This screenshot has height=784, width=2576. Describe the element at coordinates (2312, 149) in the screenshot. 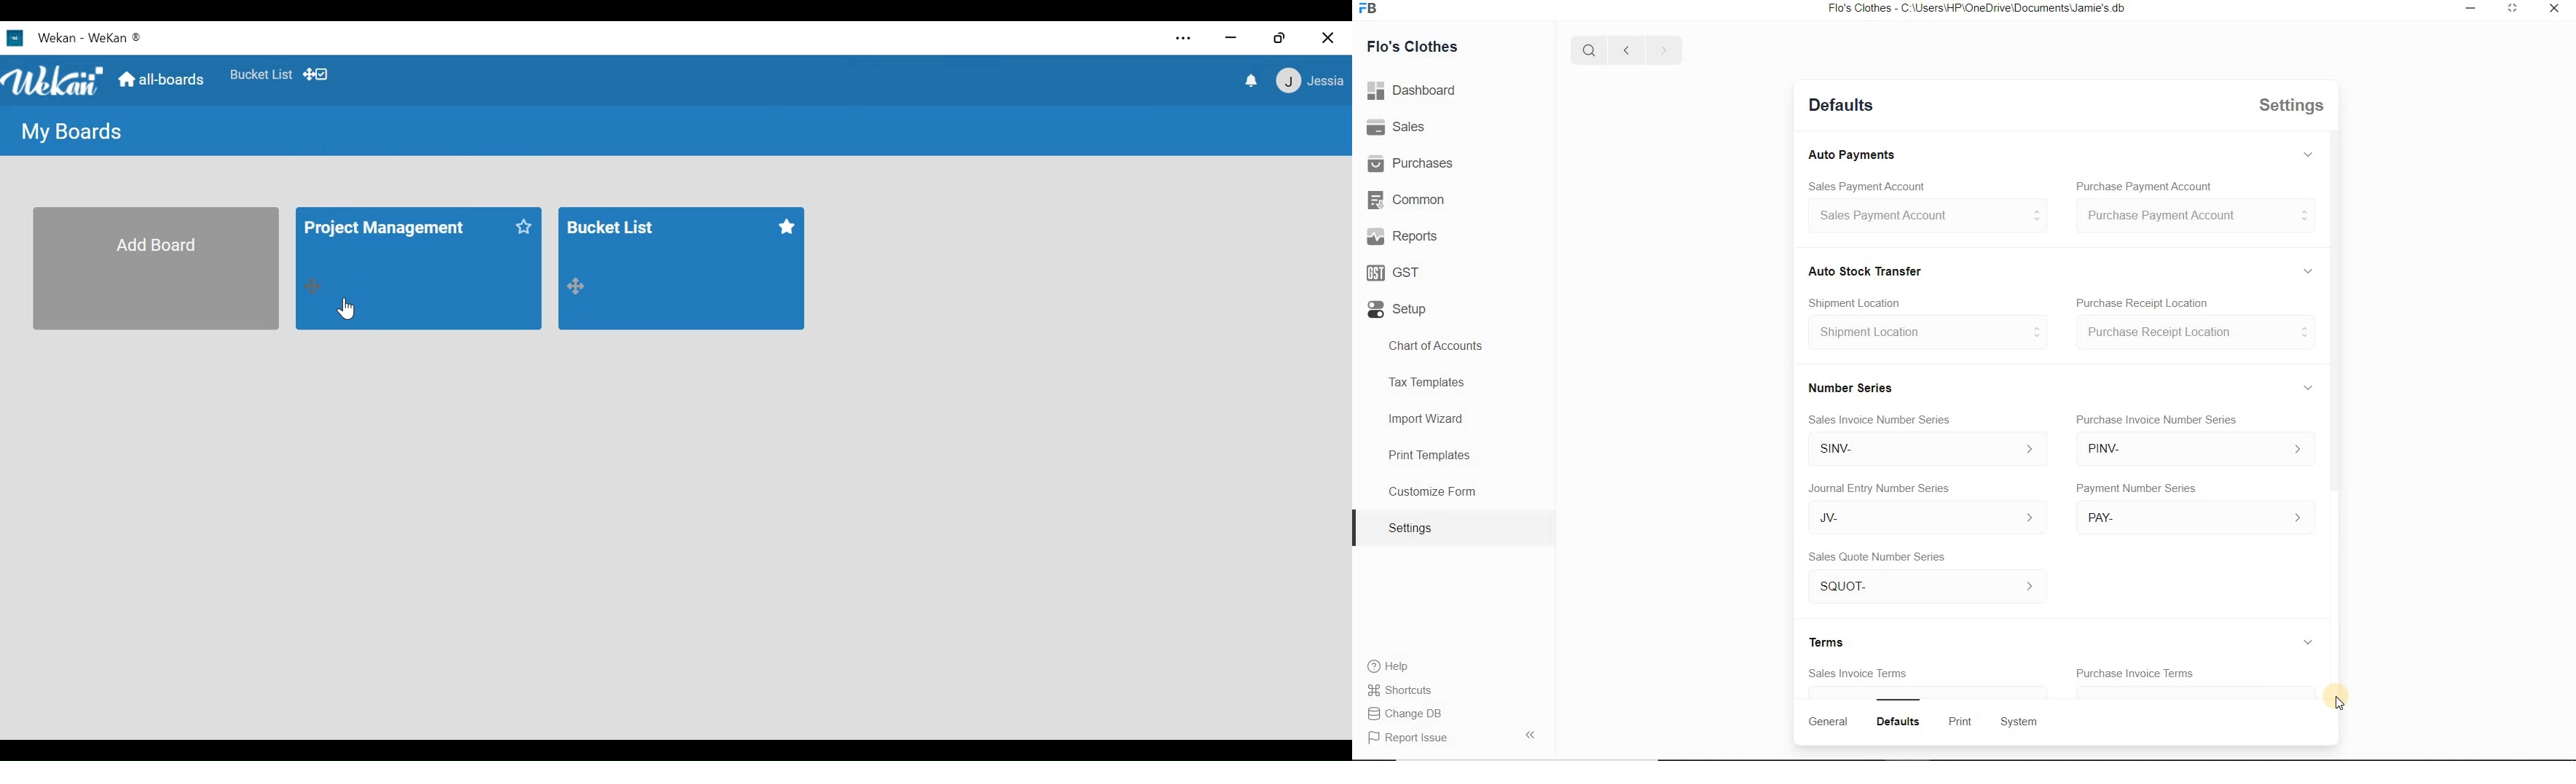

I see `Expand` at that location.